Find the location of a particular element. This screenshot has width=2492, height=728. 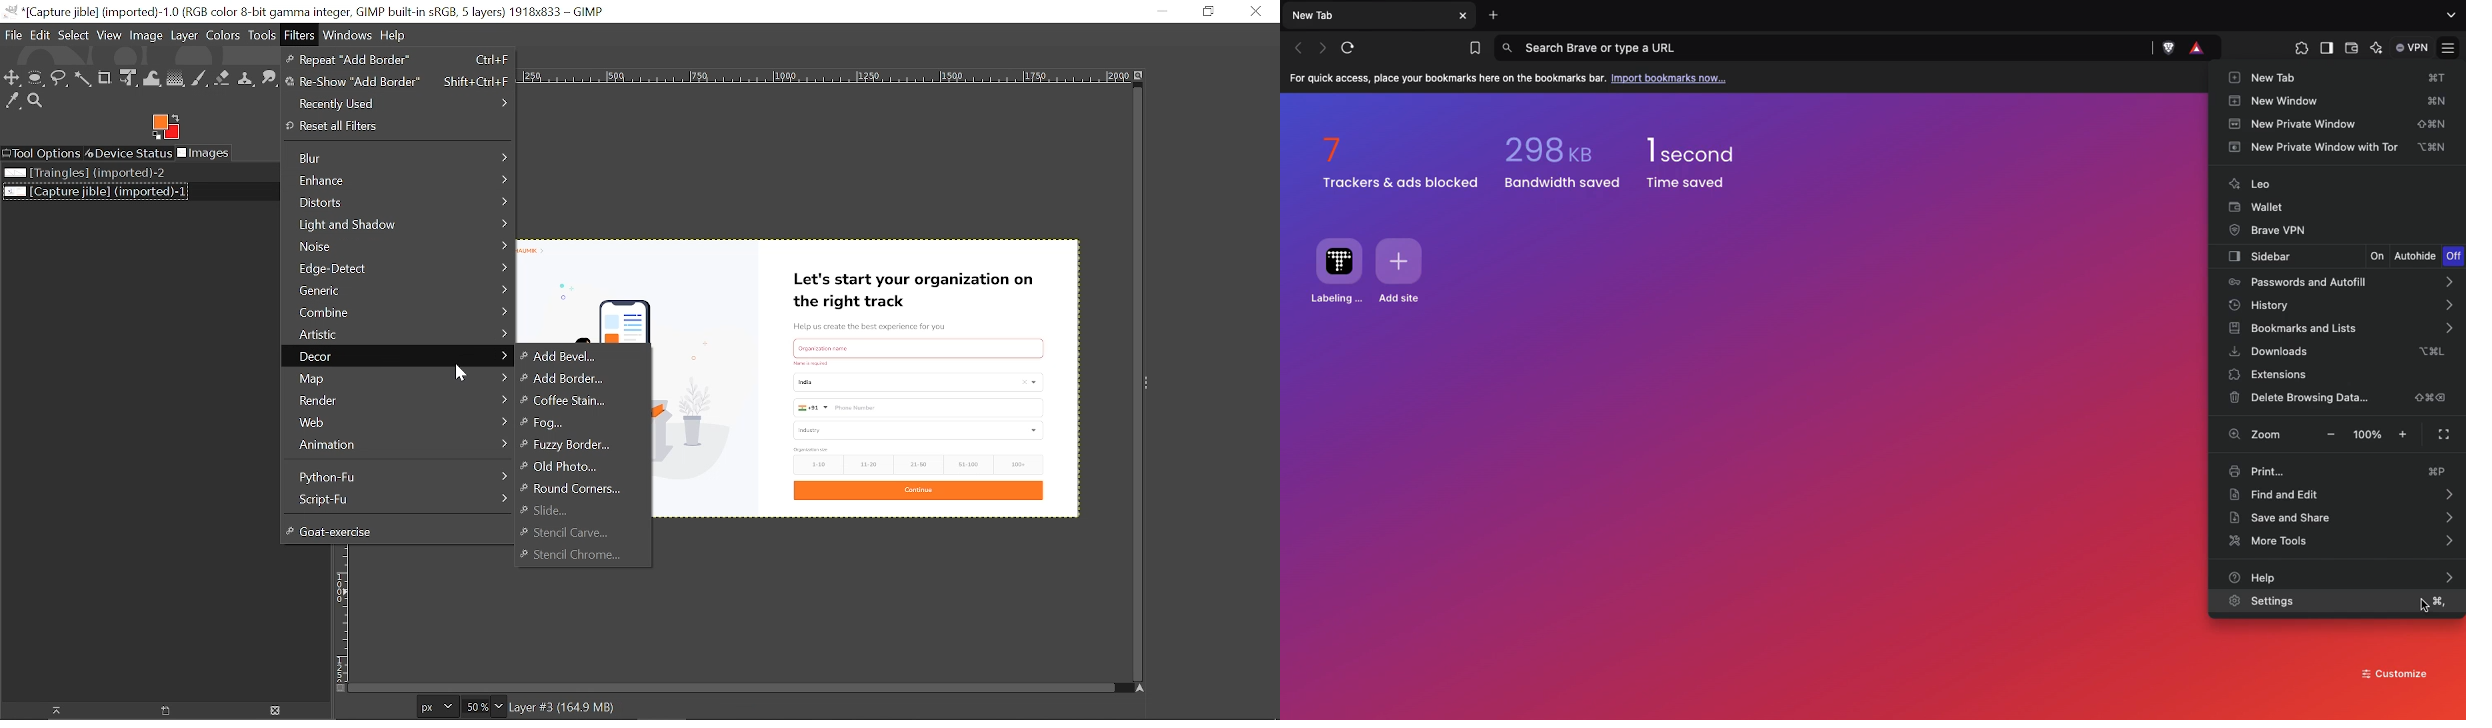

Render is located at coordinates (397, 399).